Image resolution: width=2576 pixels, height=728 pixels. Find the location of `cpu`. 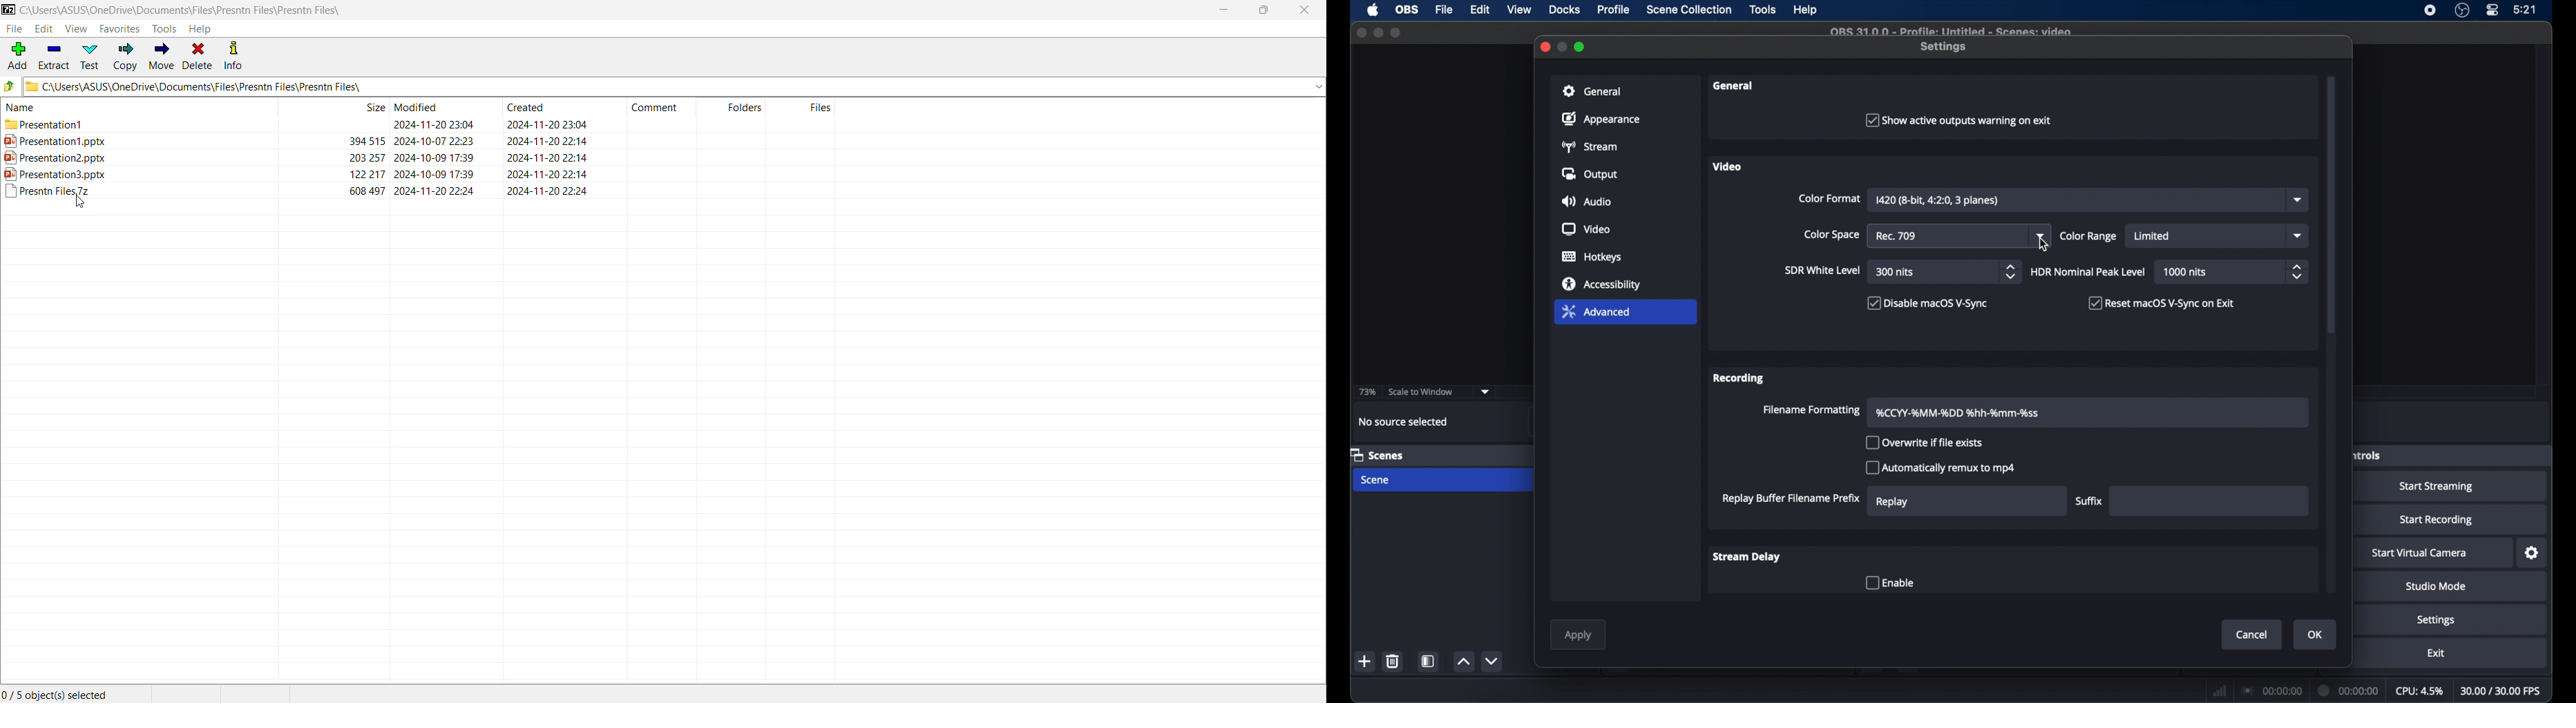

cpu is located at coordinates (2419, 691).